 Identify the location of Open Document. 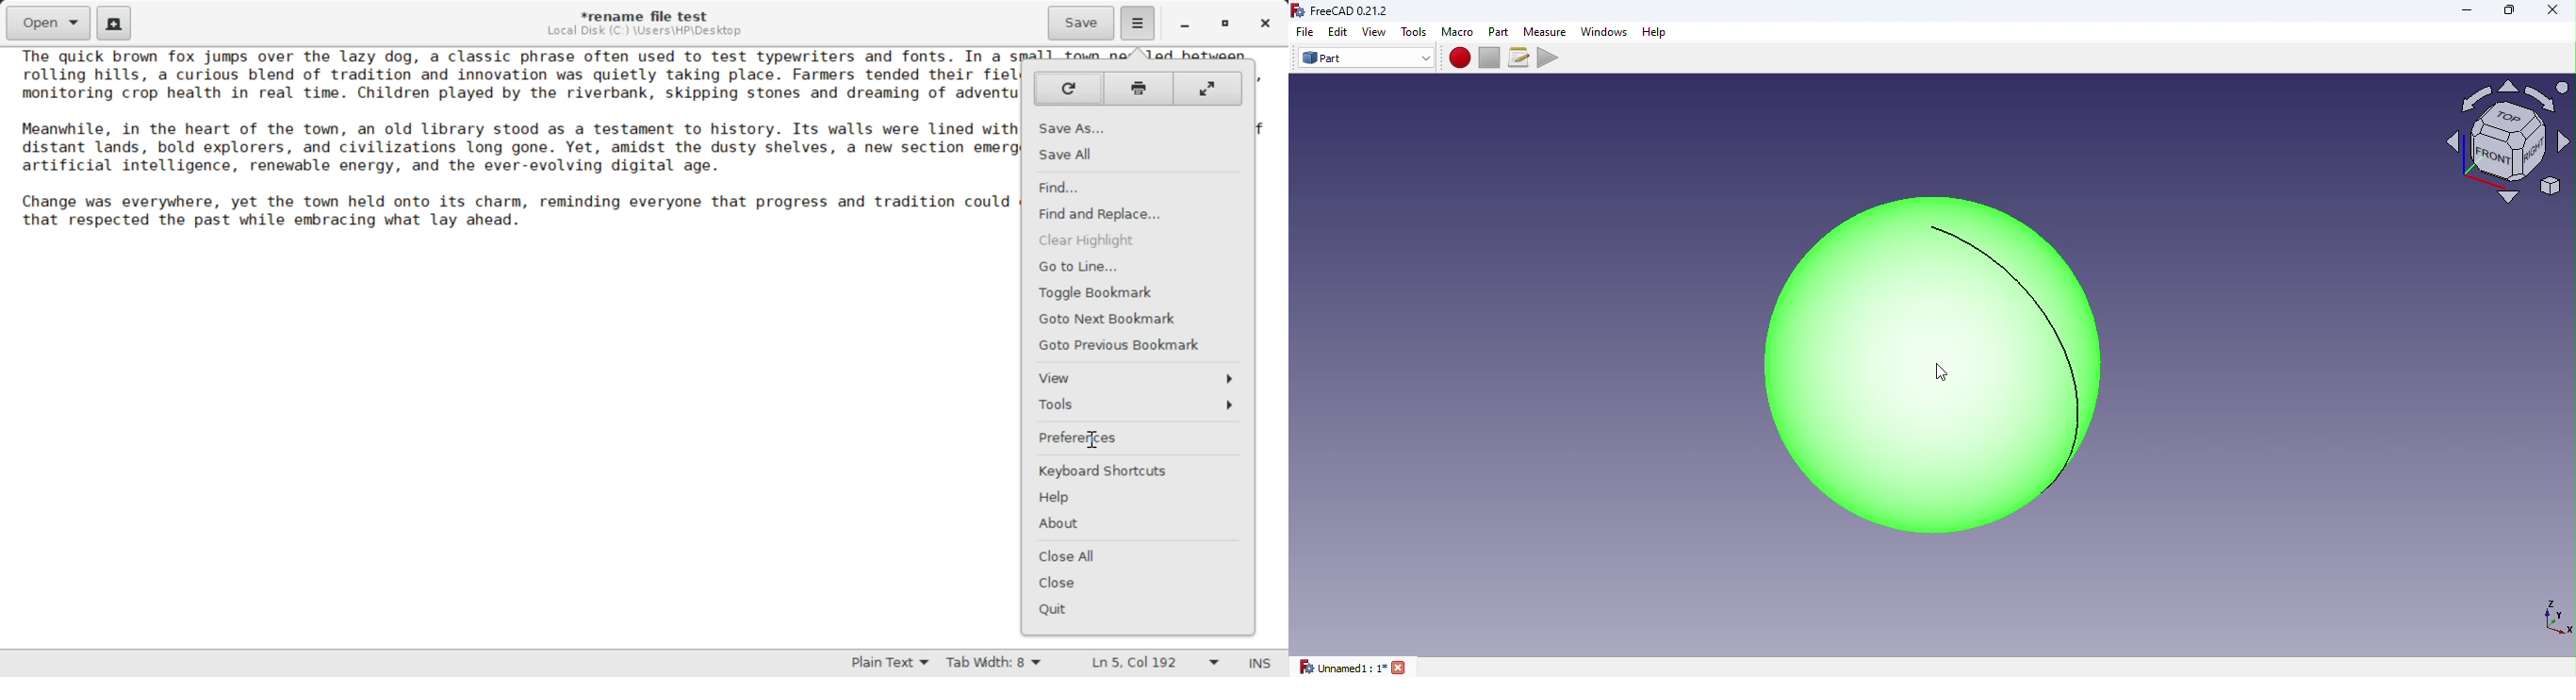
(48, 21).